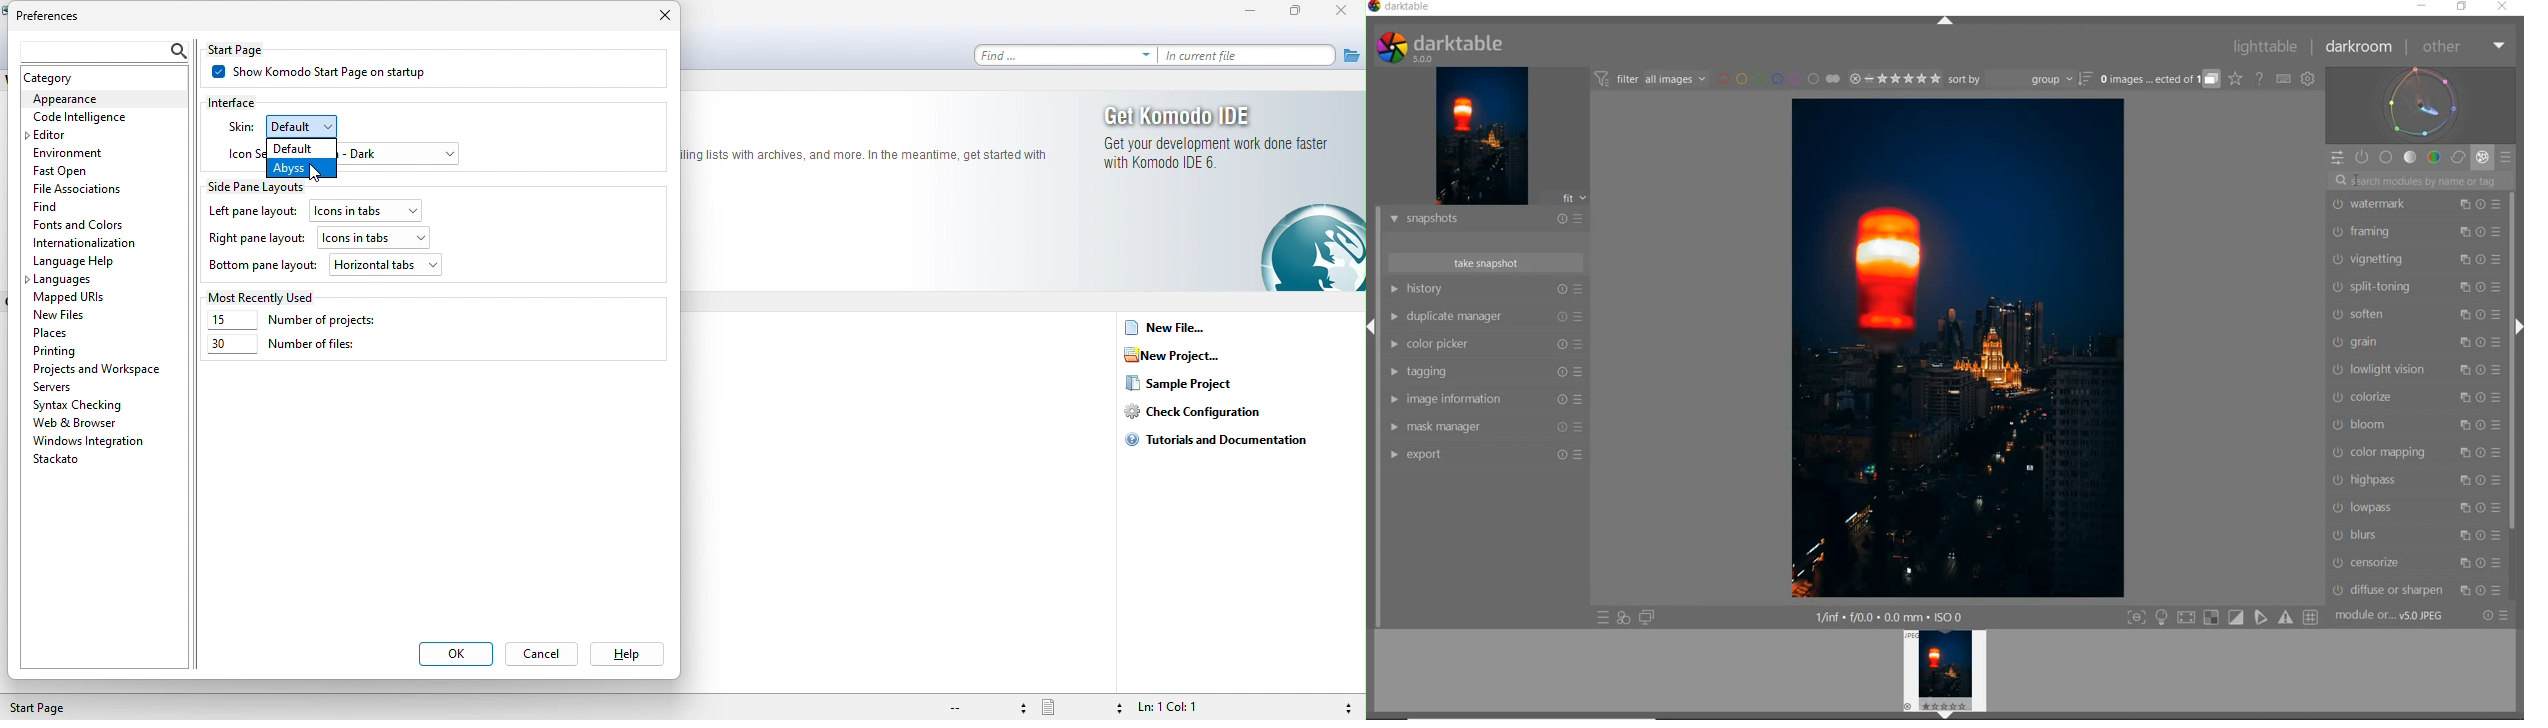 The image size is (2548, 728). Describe the element at coordinates (2496, 507) in the screenshot. I see `Preset and reset` at that location.